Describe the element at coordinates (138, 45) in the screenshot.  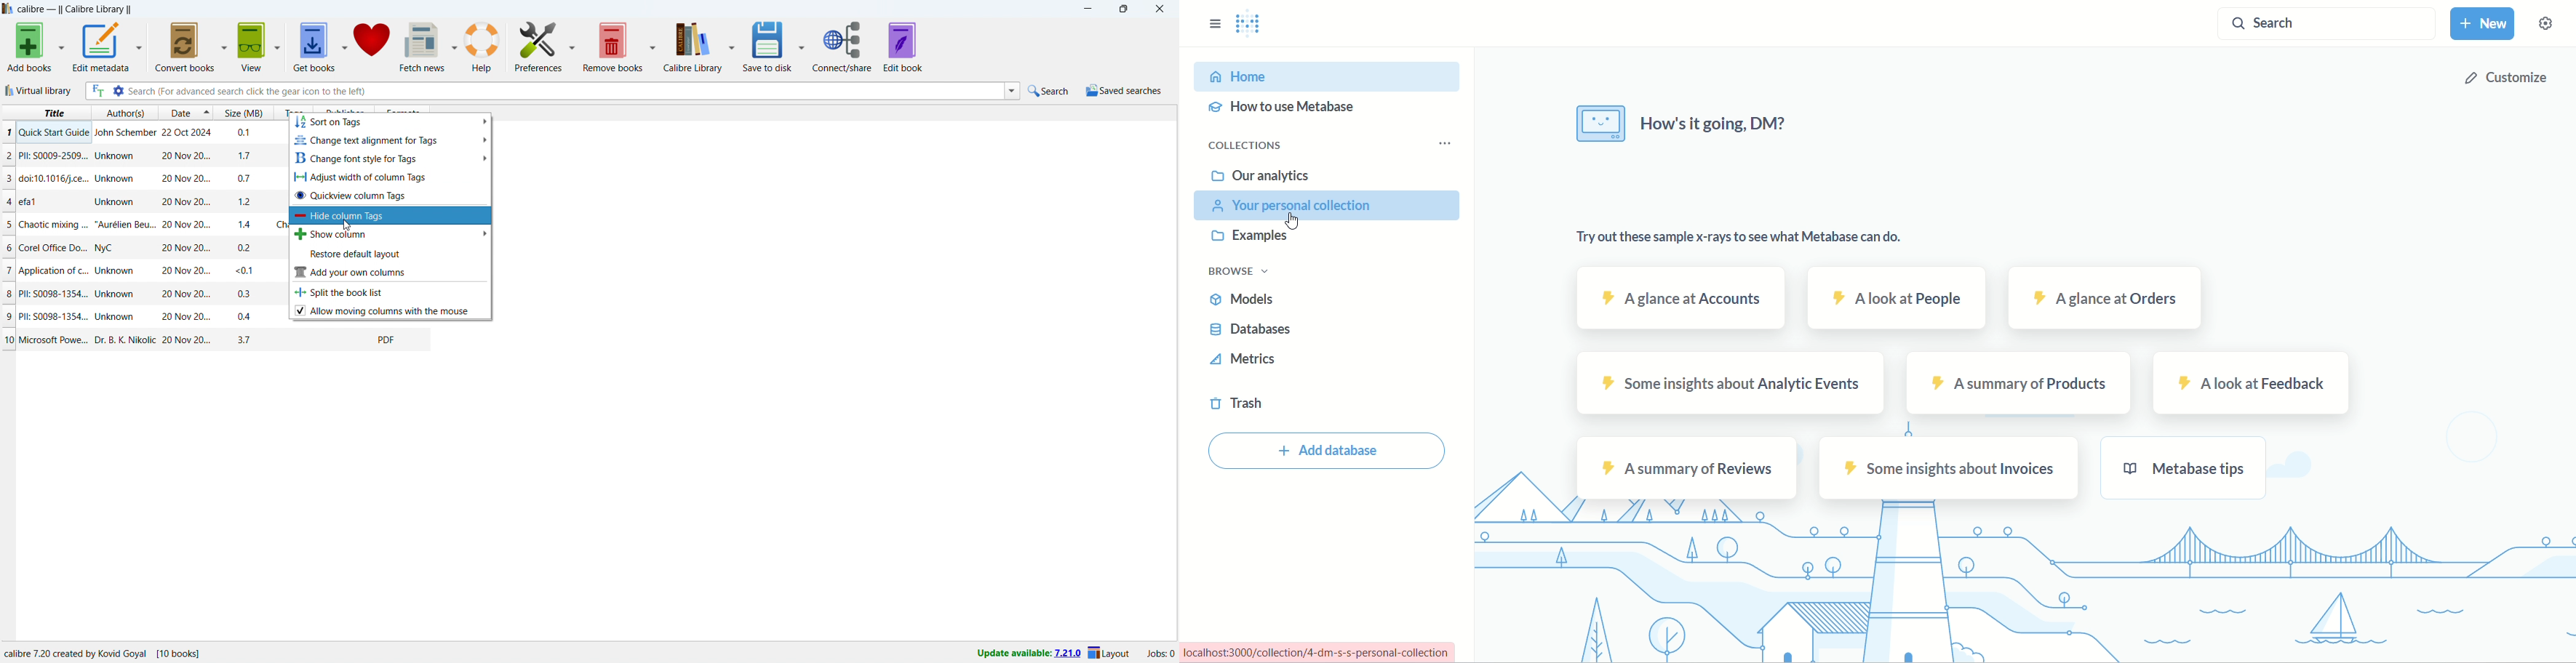
I see `edit metadata options` at that location.